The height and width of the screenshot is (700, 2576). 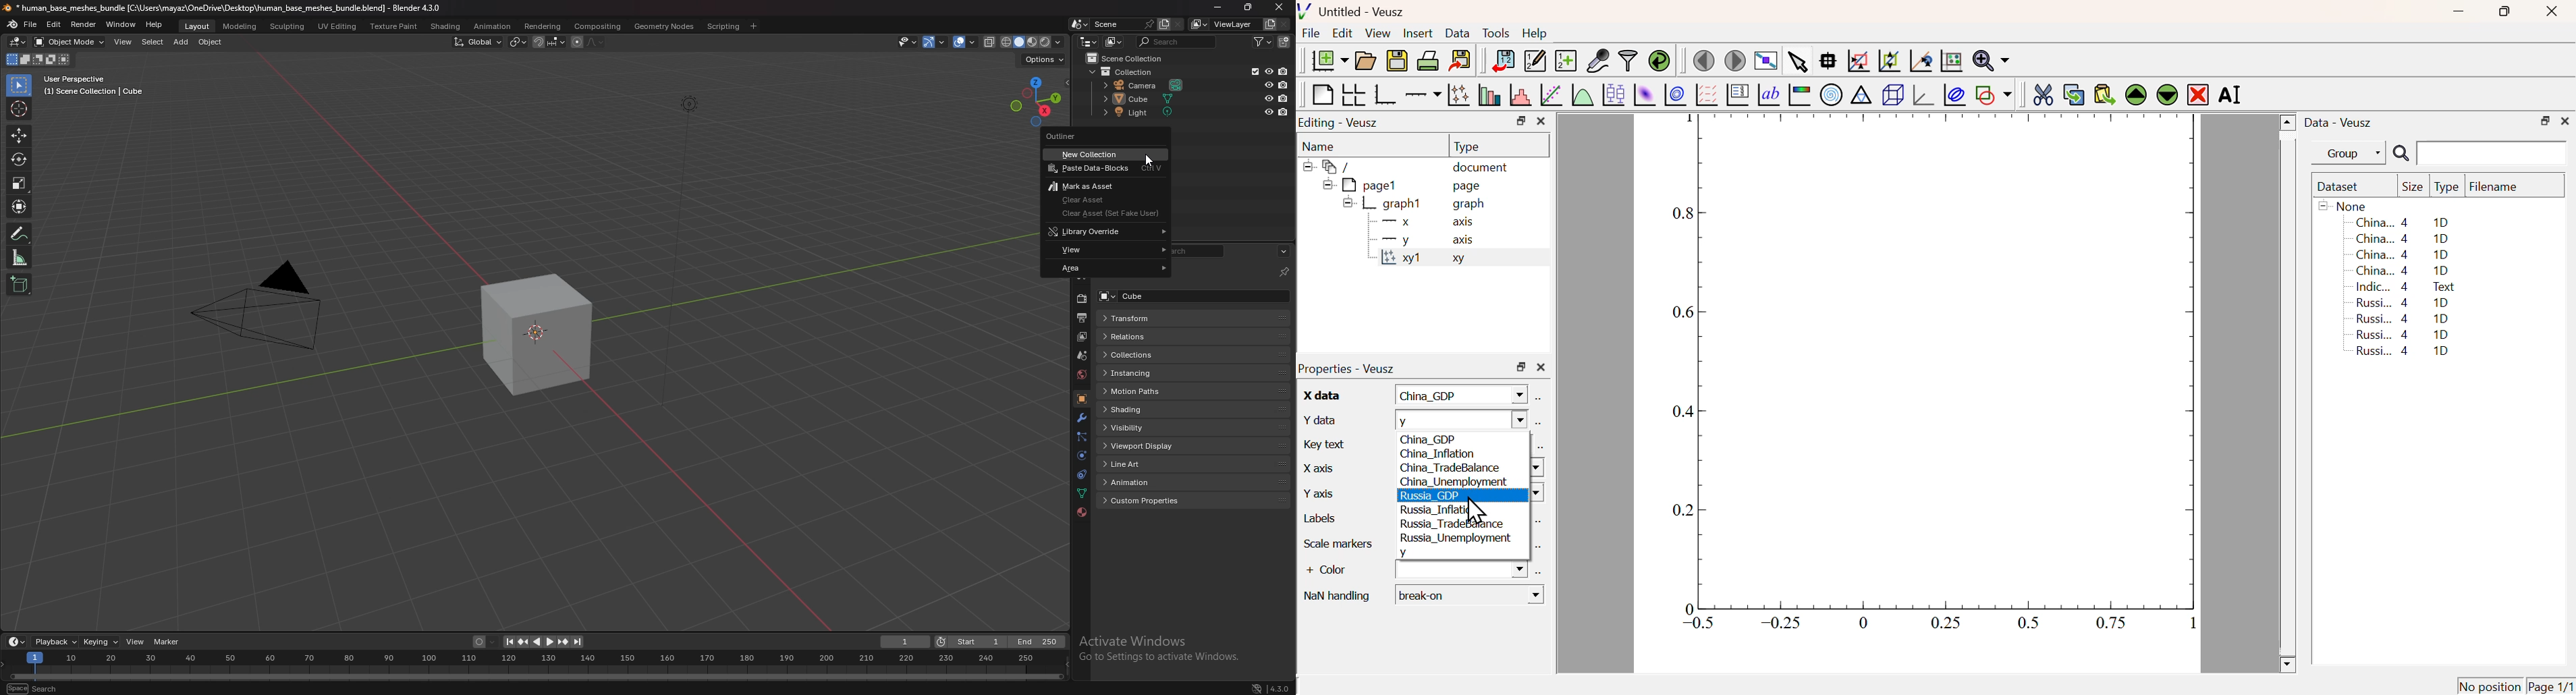 I want to click on lighting, so click(x=688, y=105).